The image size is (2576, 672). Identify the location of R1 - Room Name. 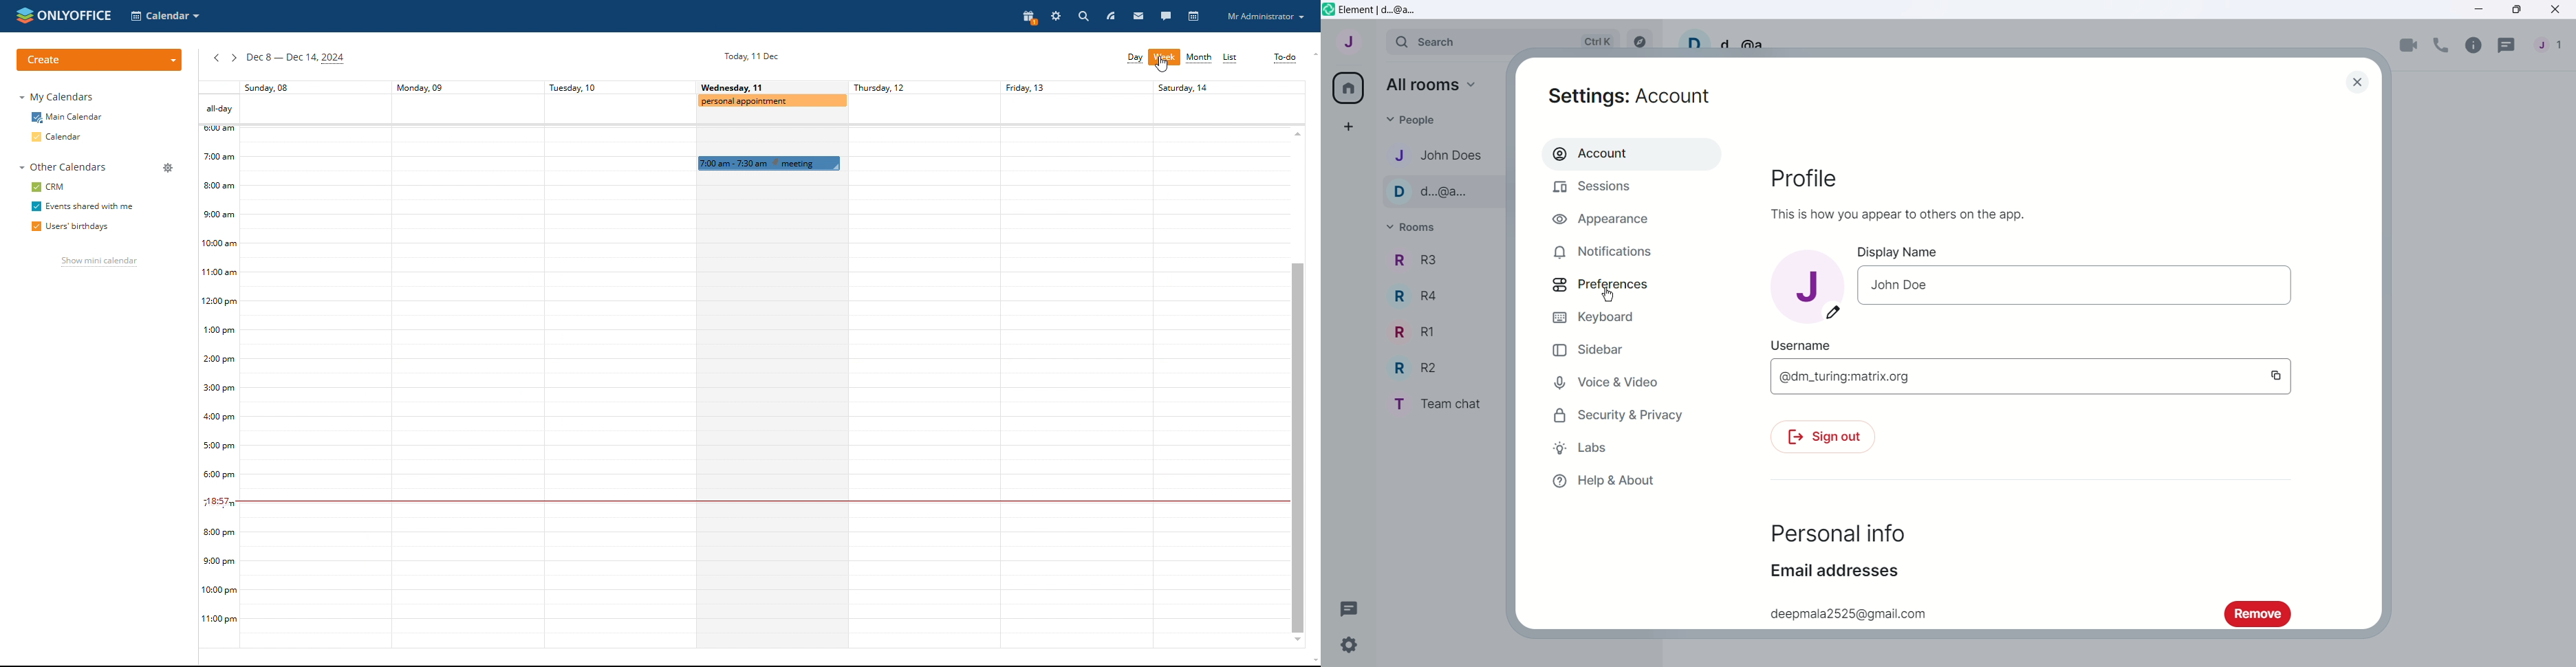
(1417, 332).